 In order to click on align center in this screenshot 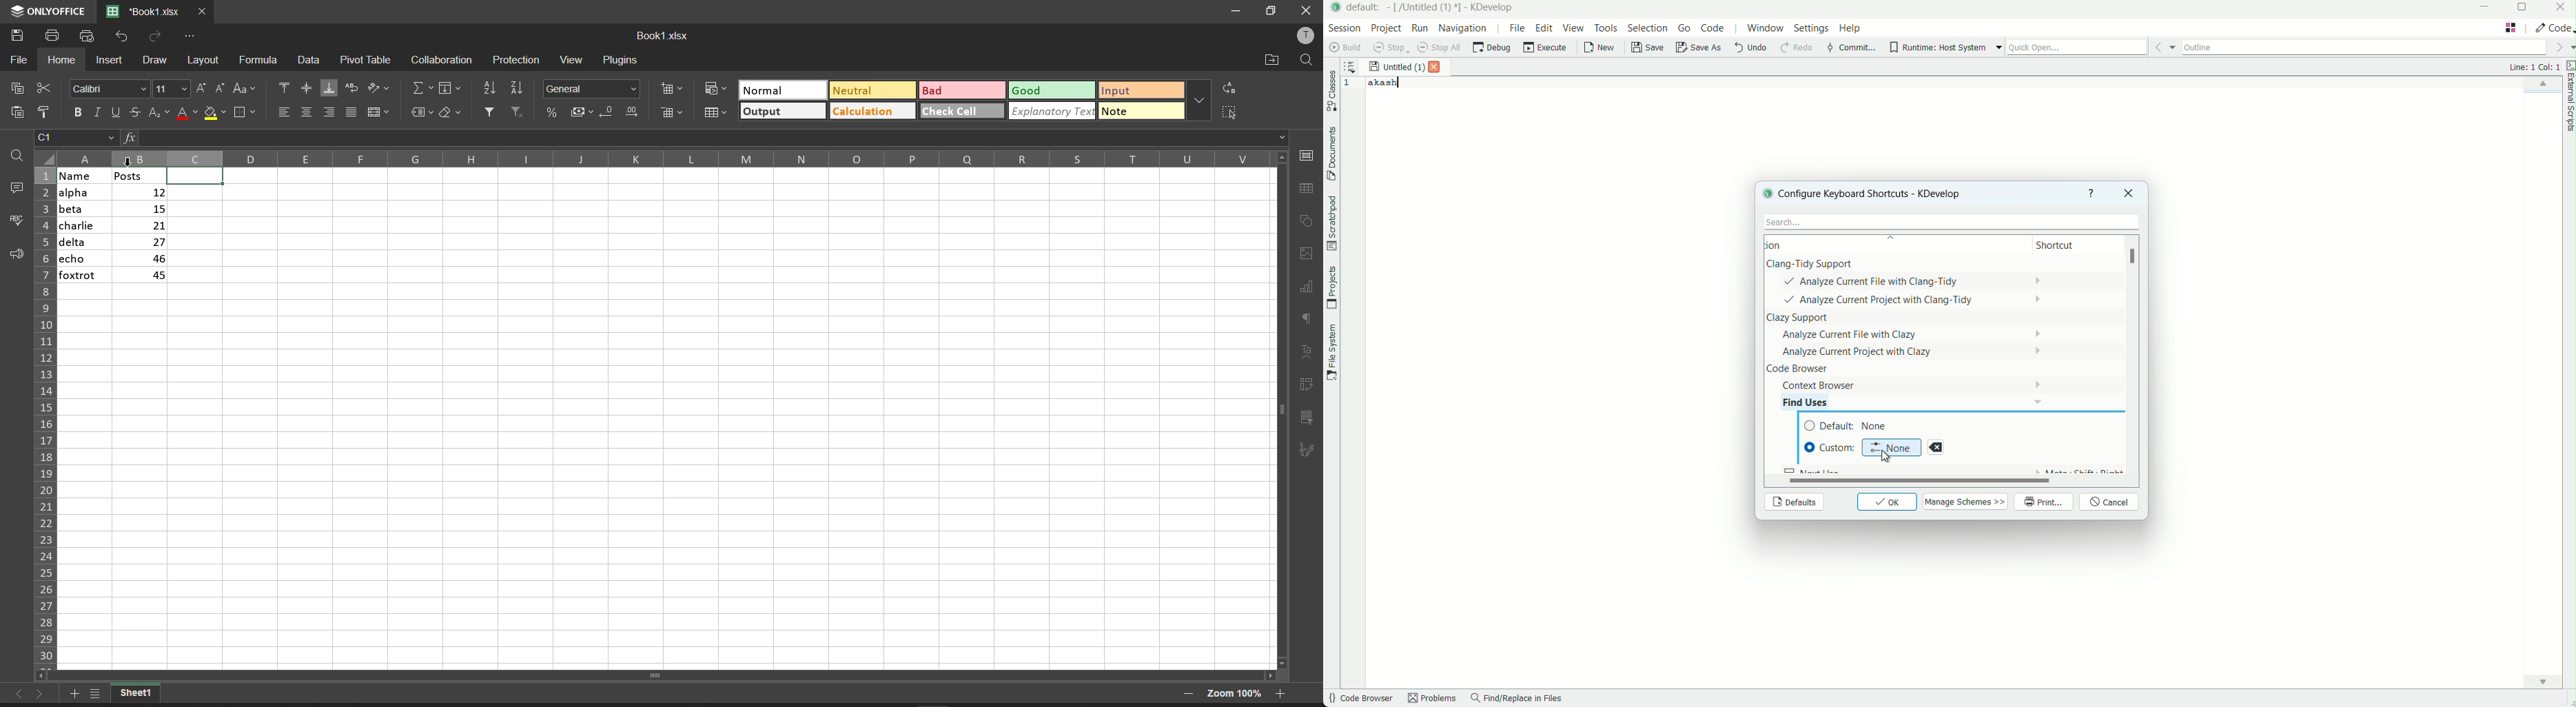, I will do `click(306, 113)`.